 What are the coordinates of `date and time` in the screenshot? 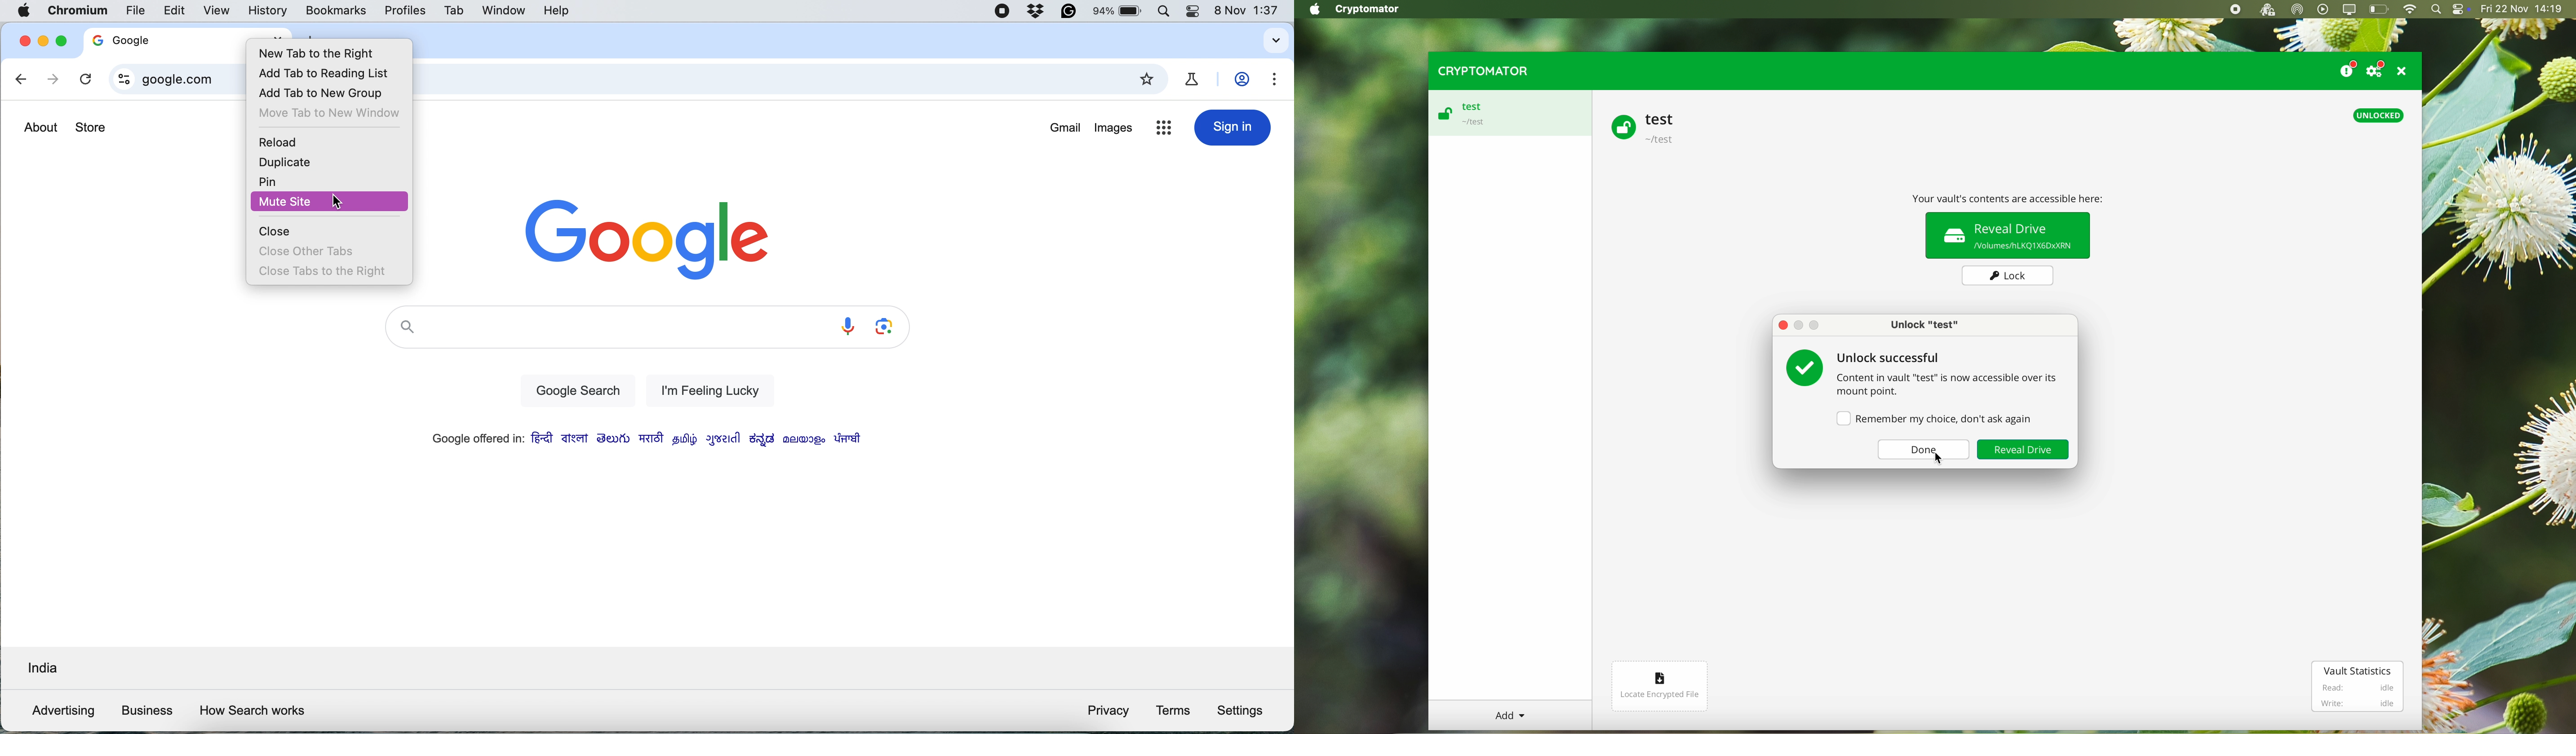 It's located at (1250, 10).